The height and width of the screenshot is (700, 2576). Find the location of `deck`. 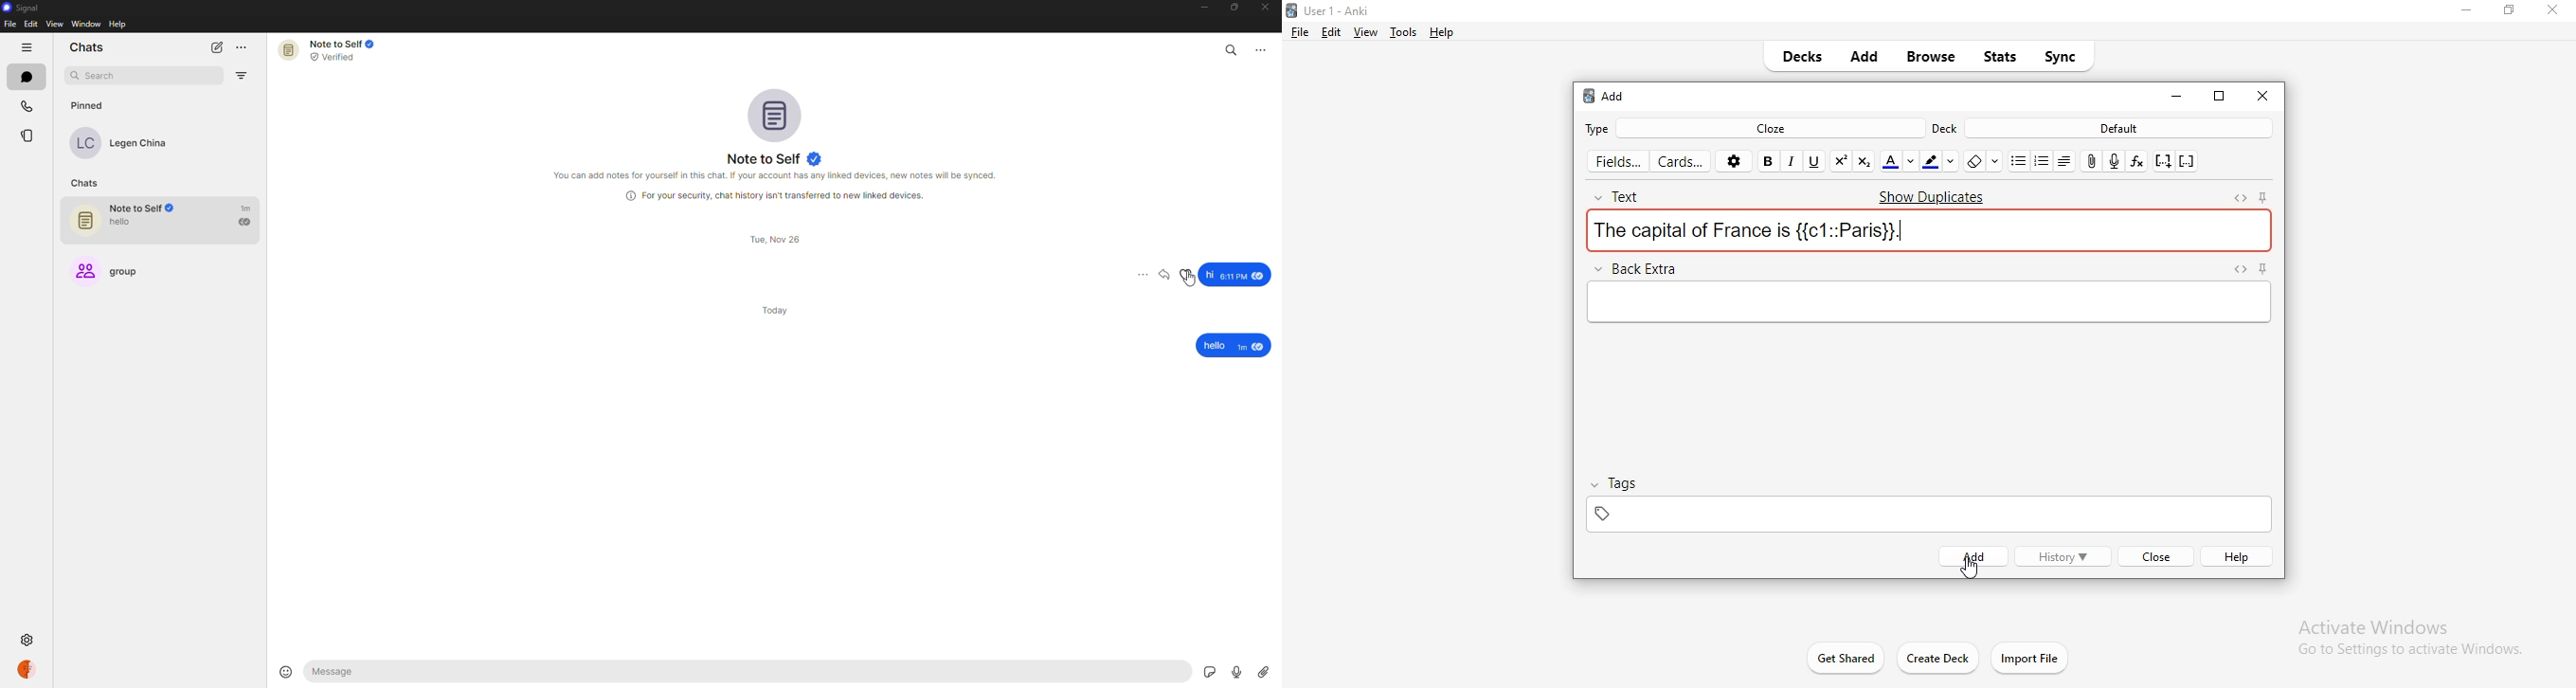

deck is located at coordinates (1945, 129).